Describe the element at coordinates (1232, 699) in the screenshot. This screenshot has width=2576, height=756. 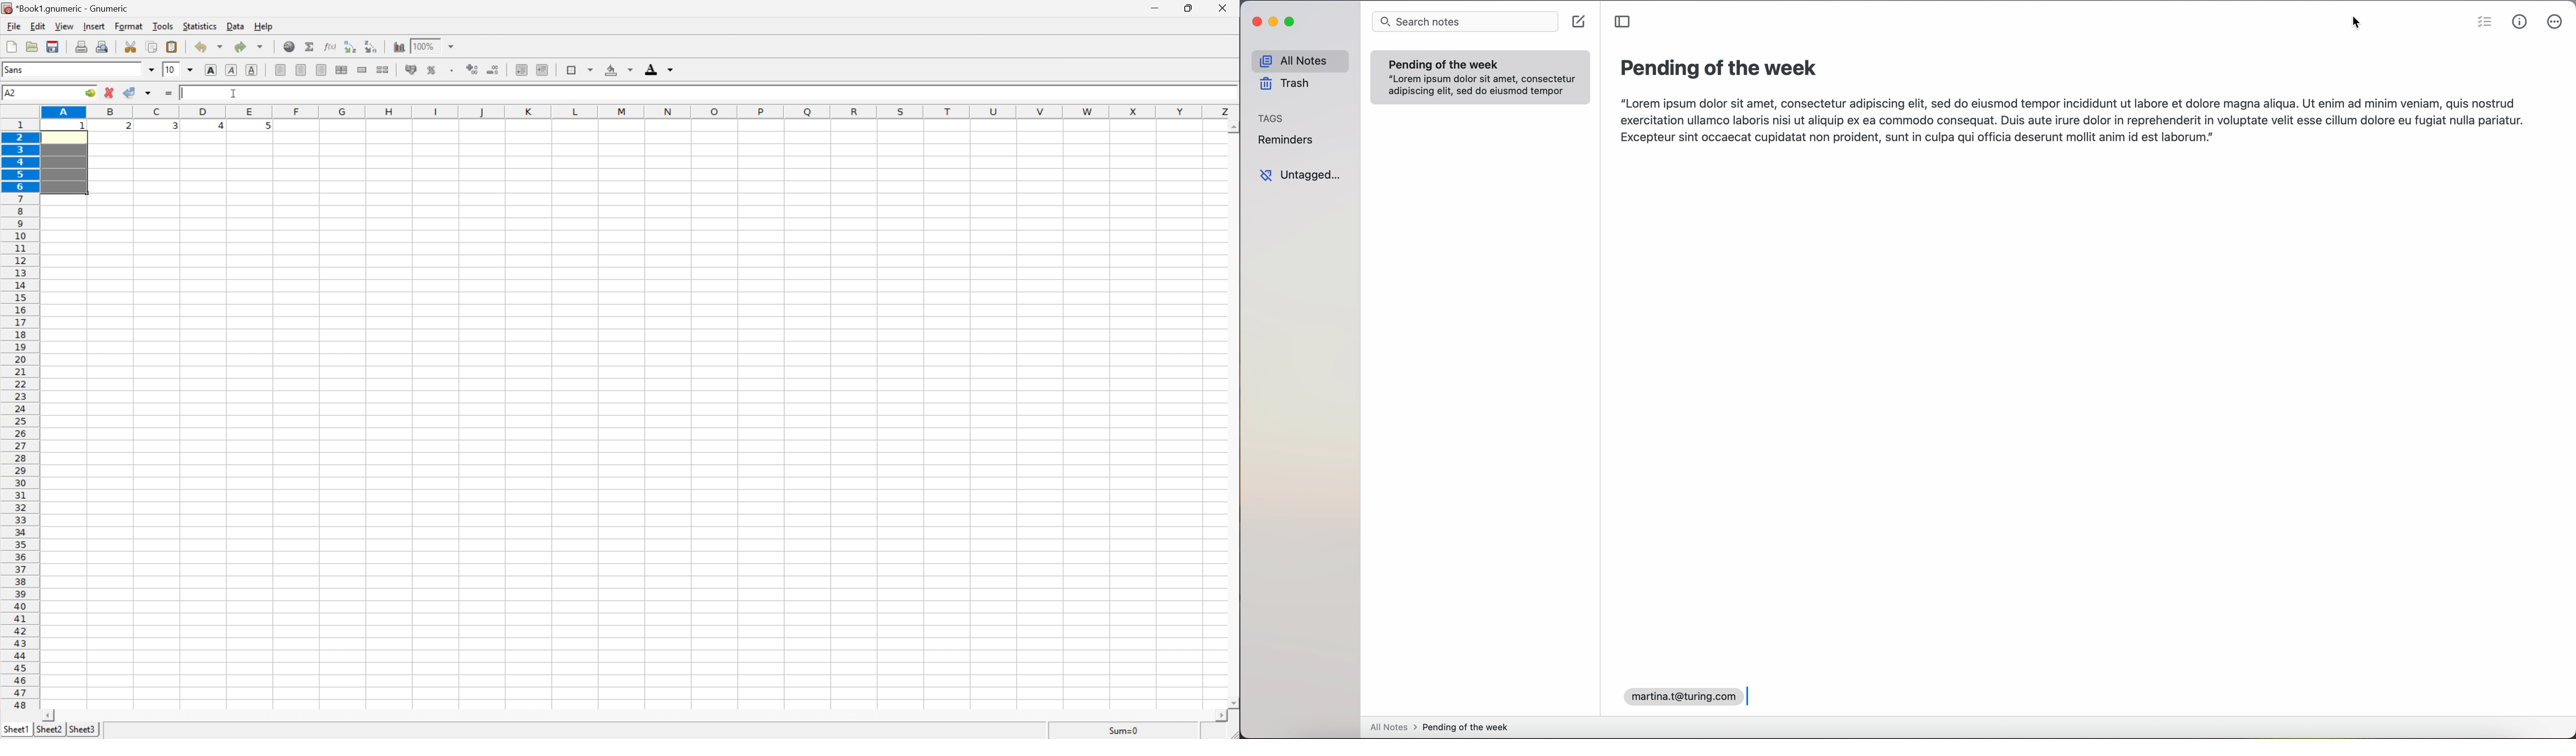
I see `scroll down` at that location.